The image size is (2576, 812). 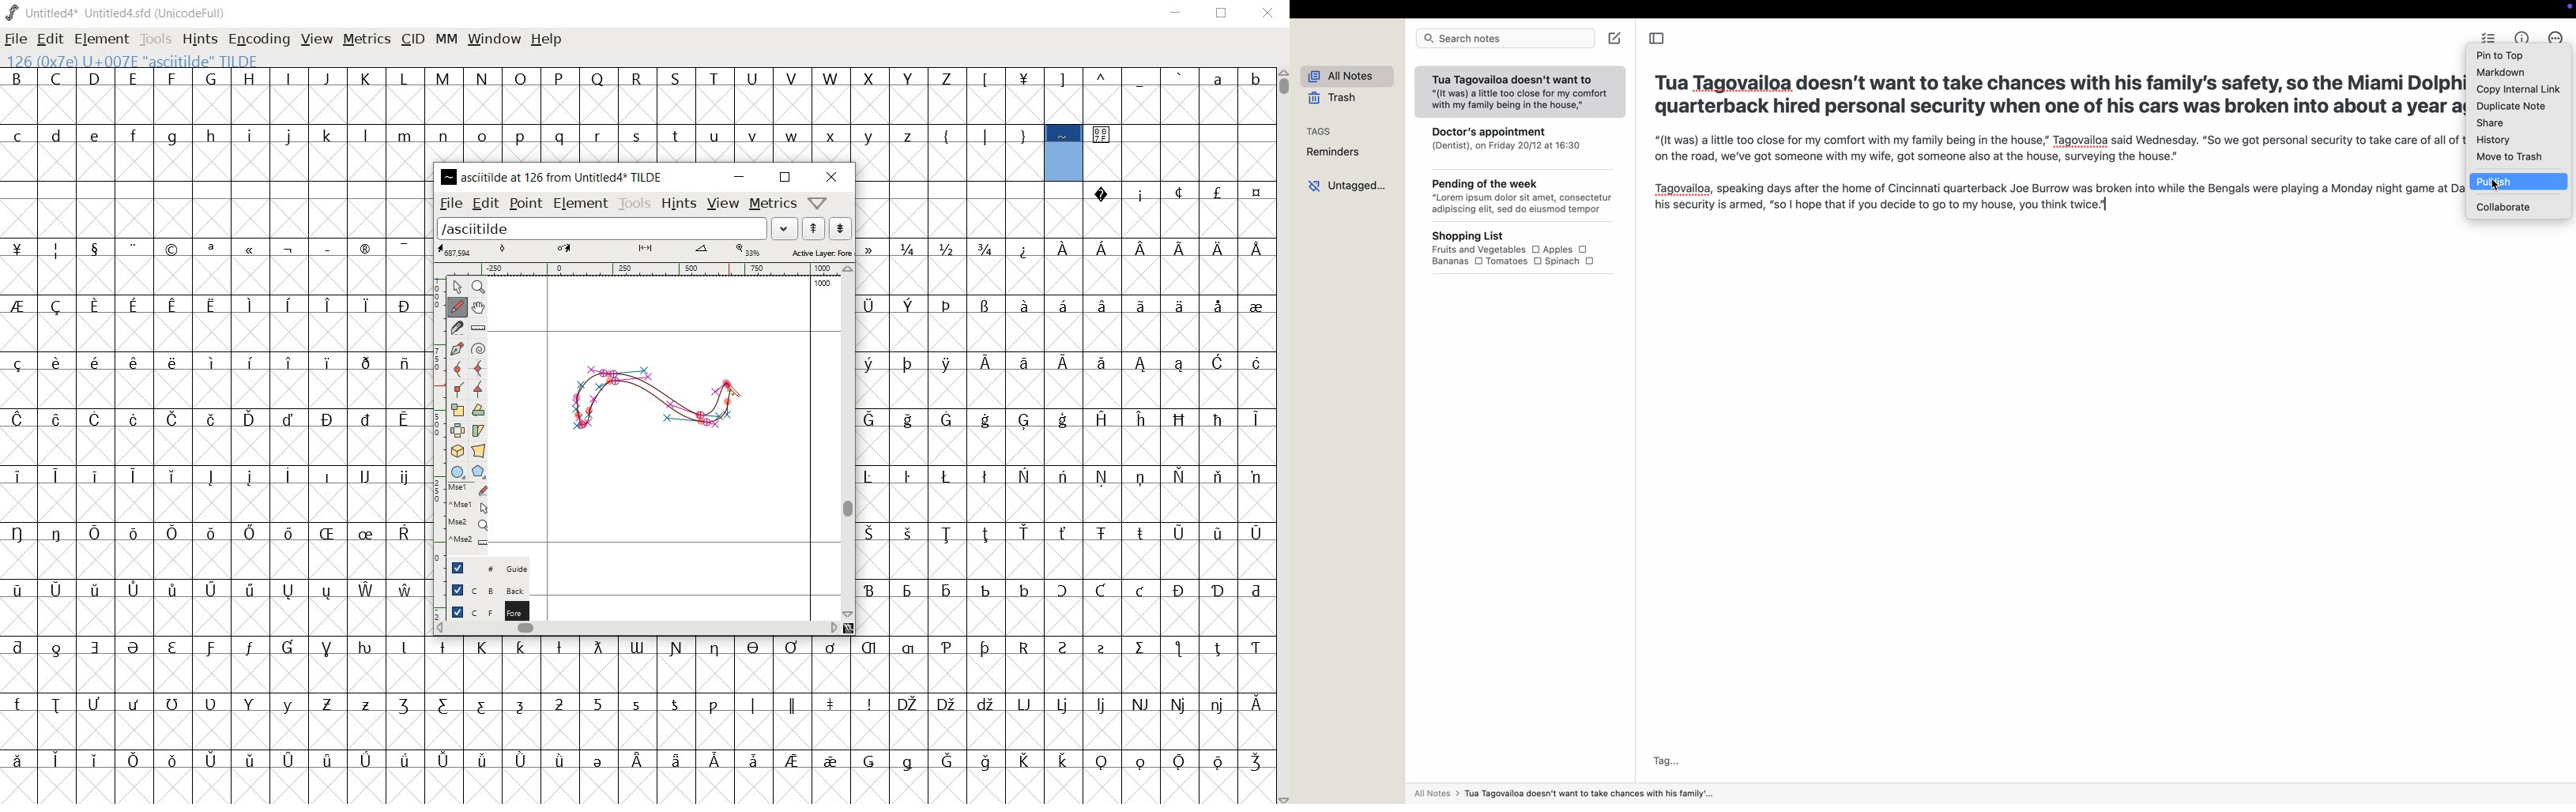 What do you see at coordinates (552, 175) in the screenshot?
I see `ASCIITILDE AT 126 FROM UNTITLED4 TILDE` at bounding box center [552, 175].